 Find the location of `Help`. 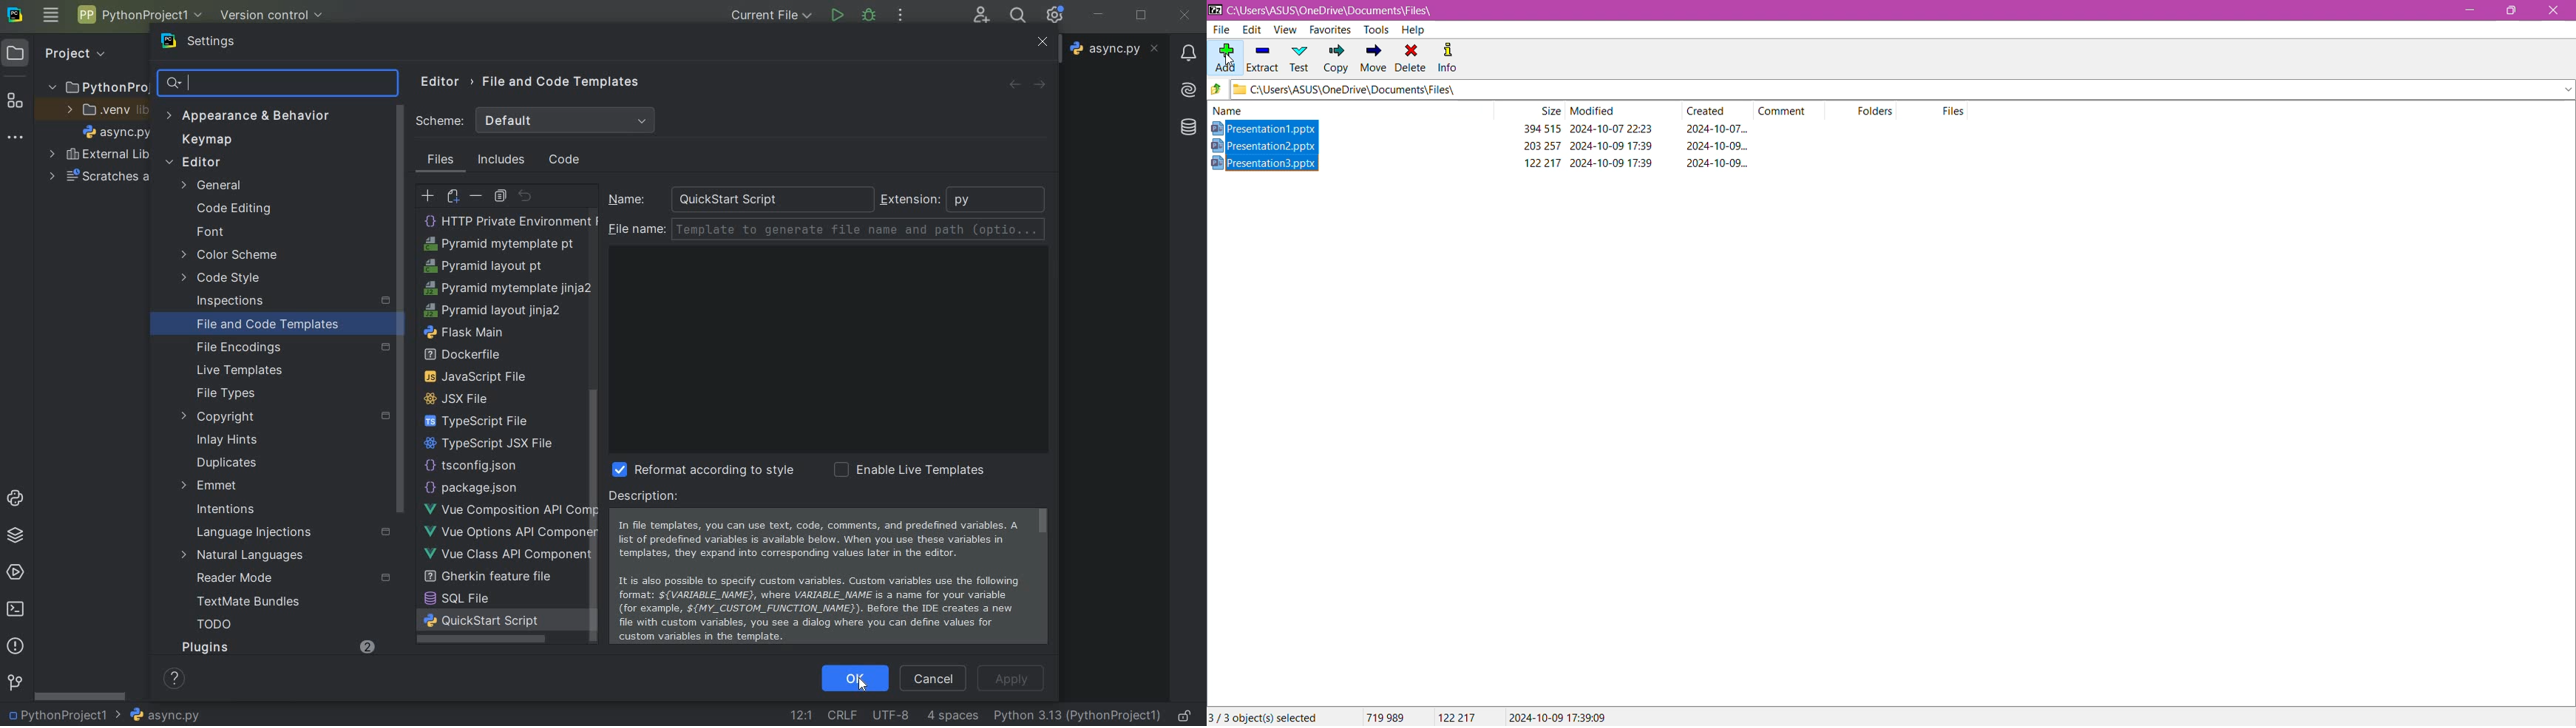

Help is located at coordinates (1413, 30).